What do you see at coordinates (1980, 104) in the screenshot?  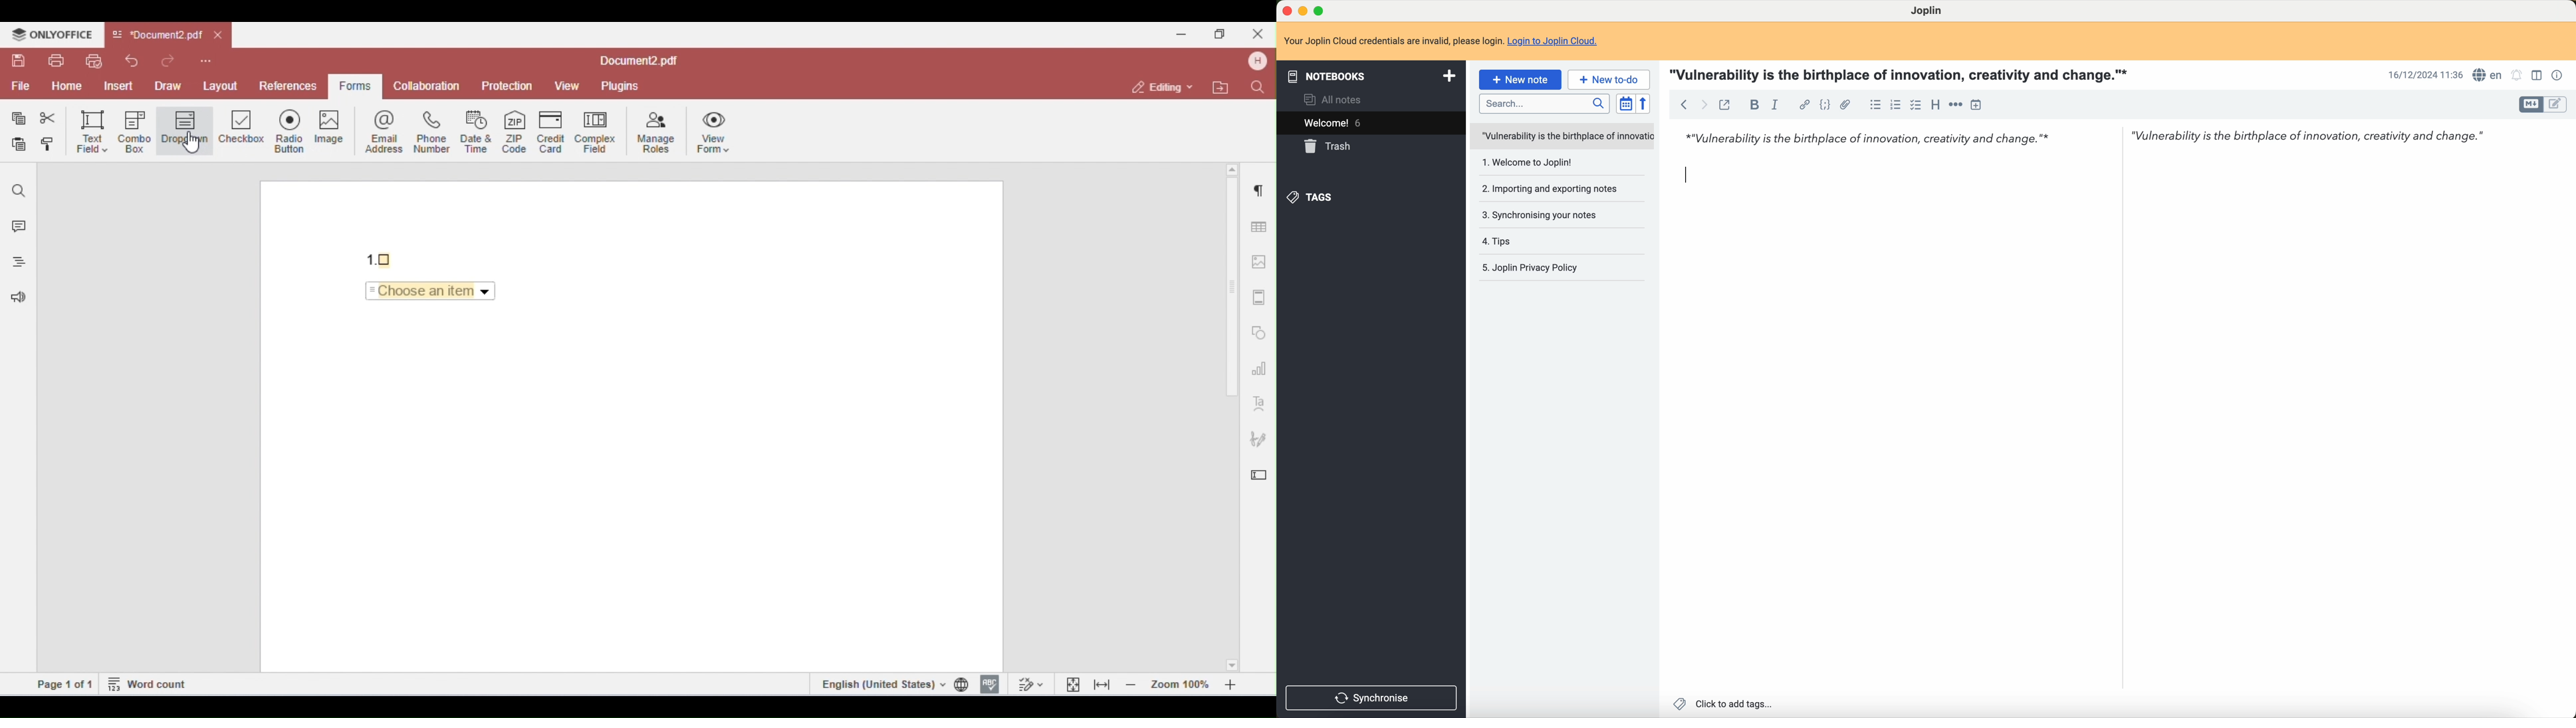 I see `insert time` at bounding box center [1980, 104].